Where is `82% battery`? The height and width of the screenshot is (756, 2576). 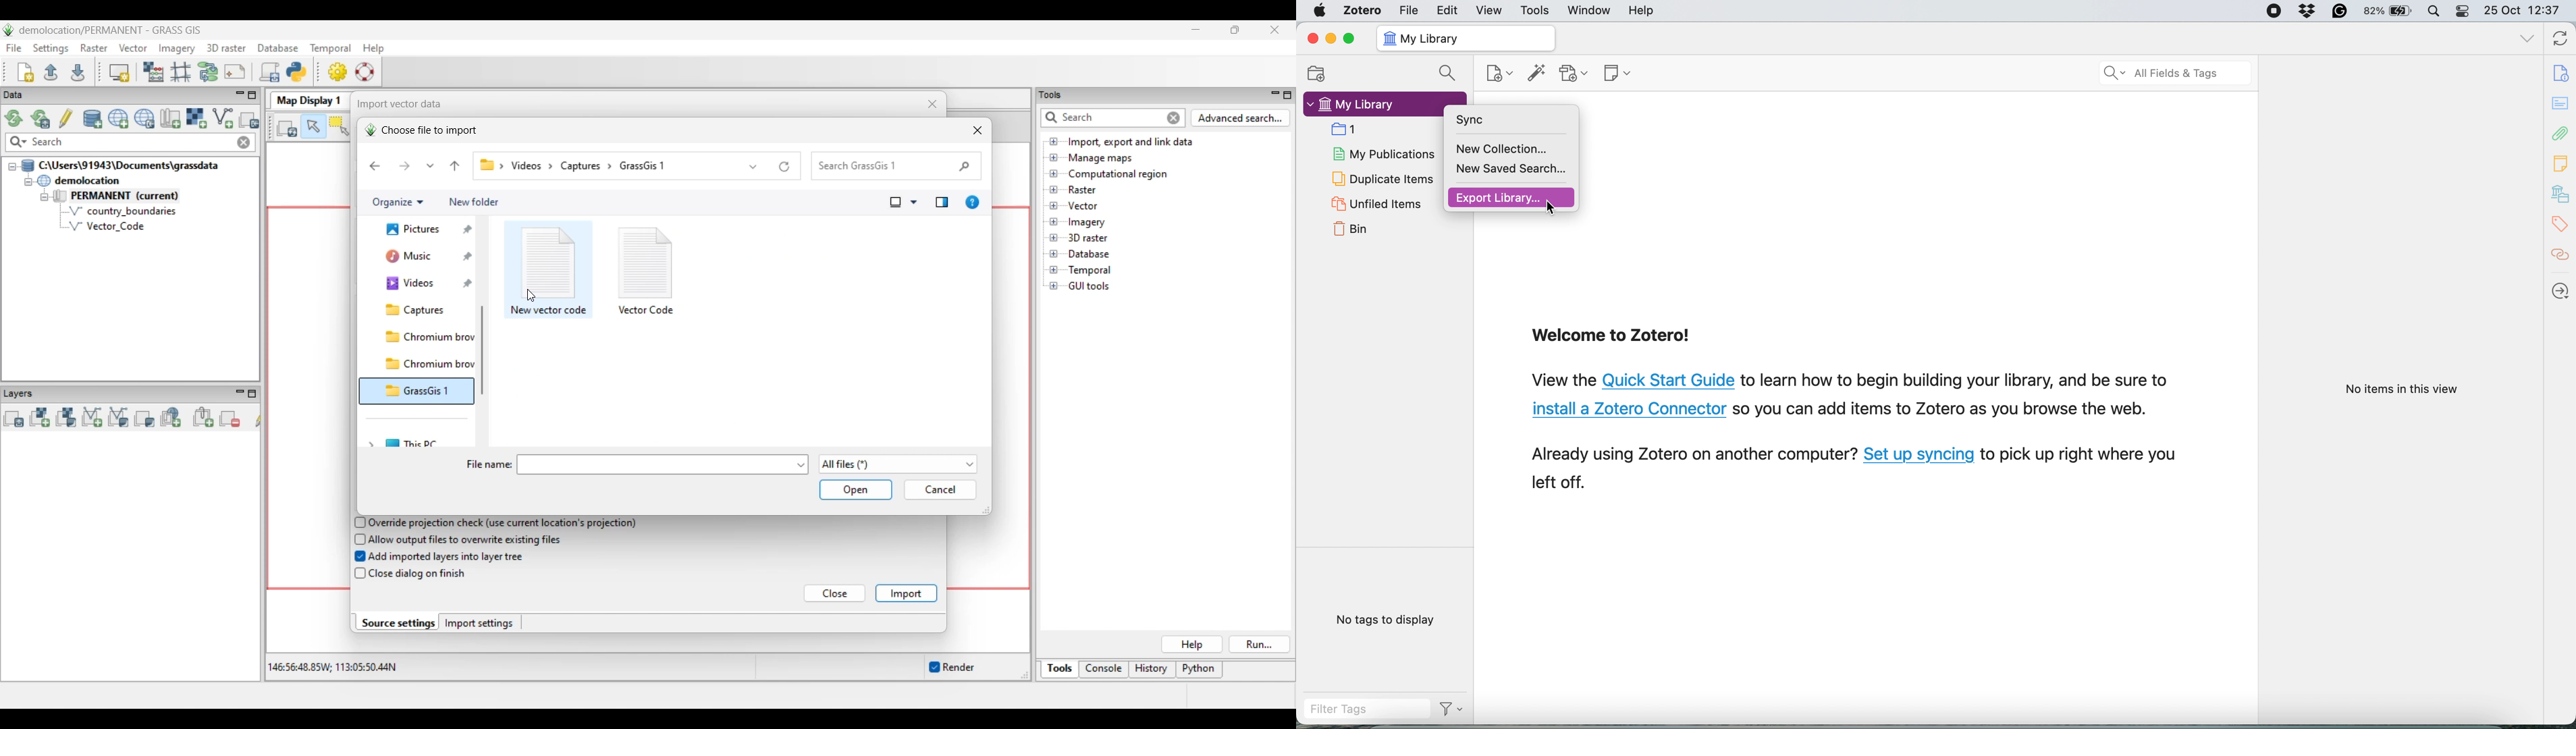 82% battery is located at coordinates (2389, 10).